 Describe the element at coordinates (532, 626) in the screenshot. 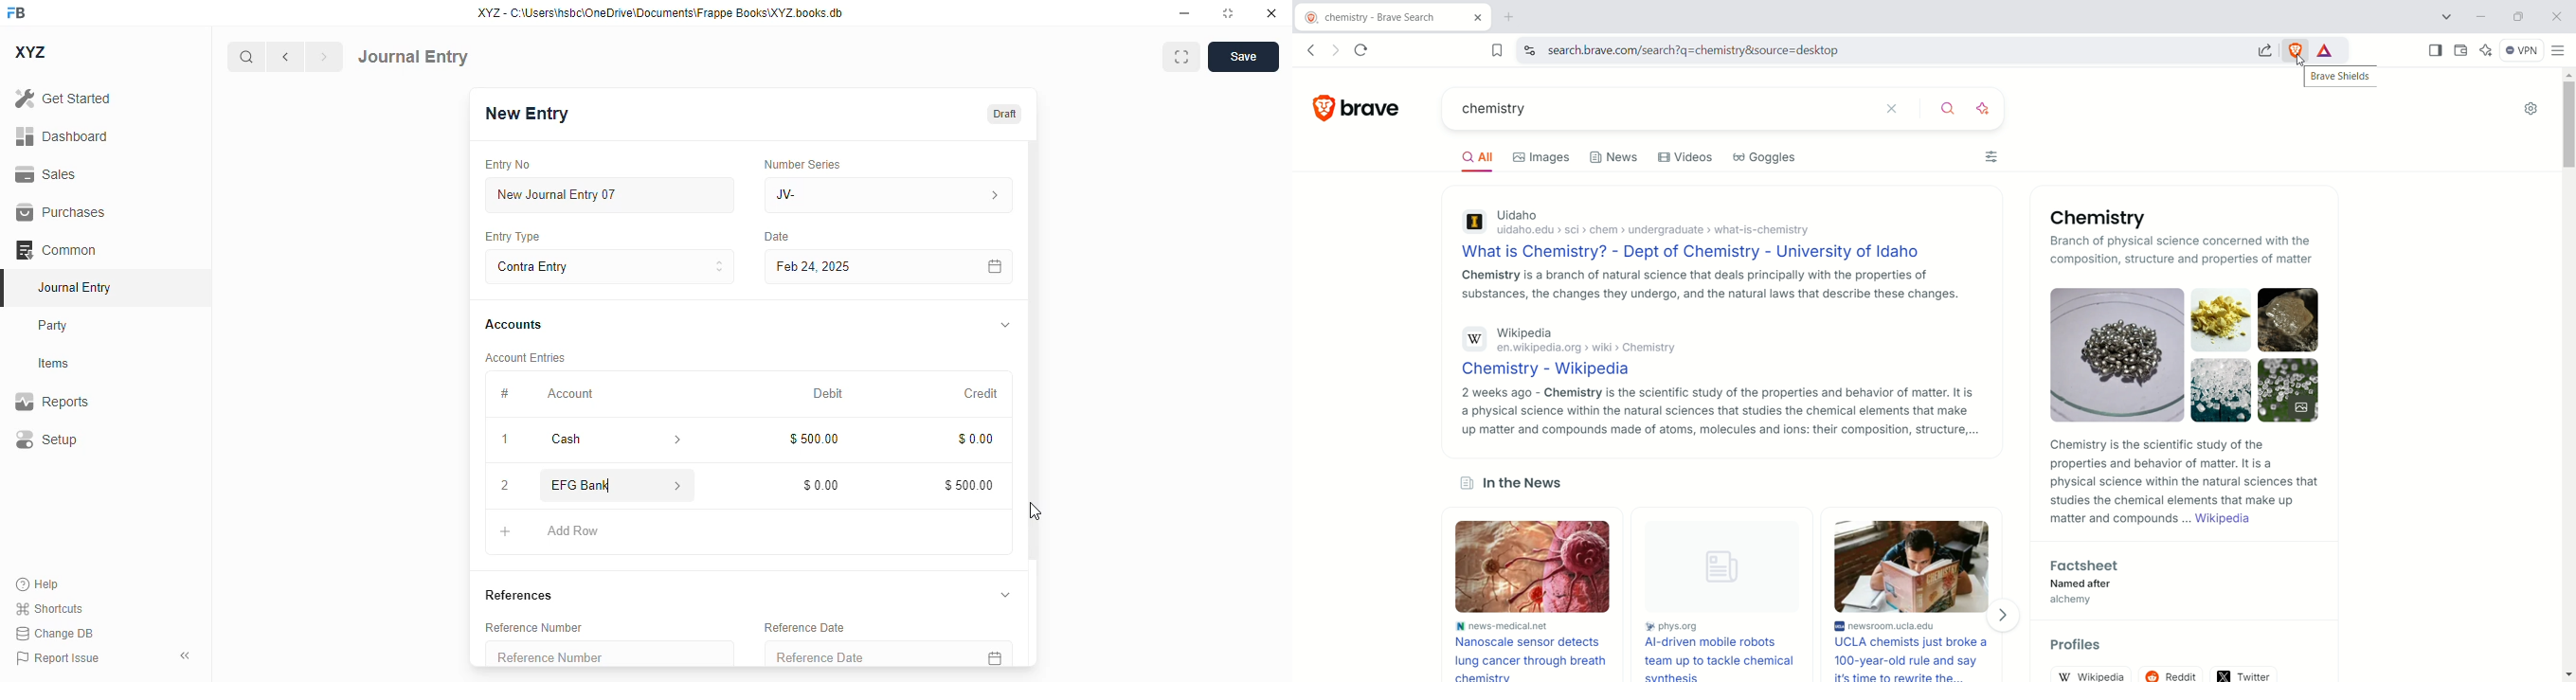

I see `reference number` at that location.